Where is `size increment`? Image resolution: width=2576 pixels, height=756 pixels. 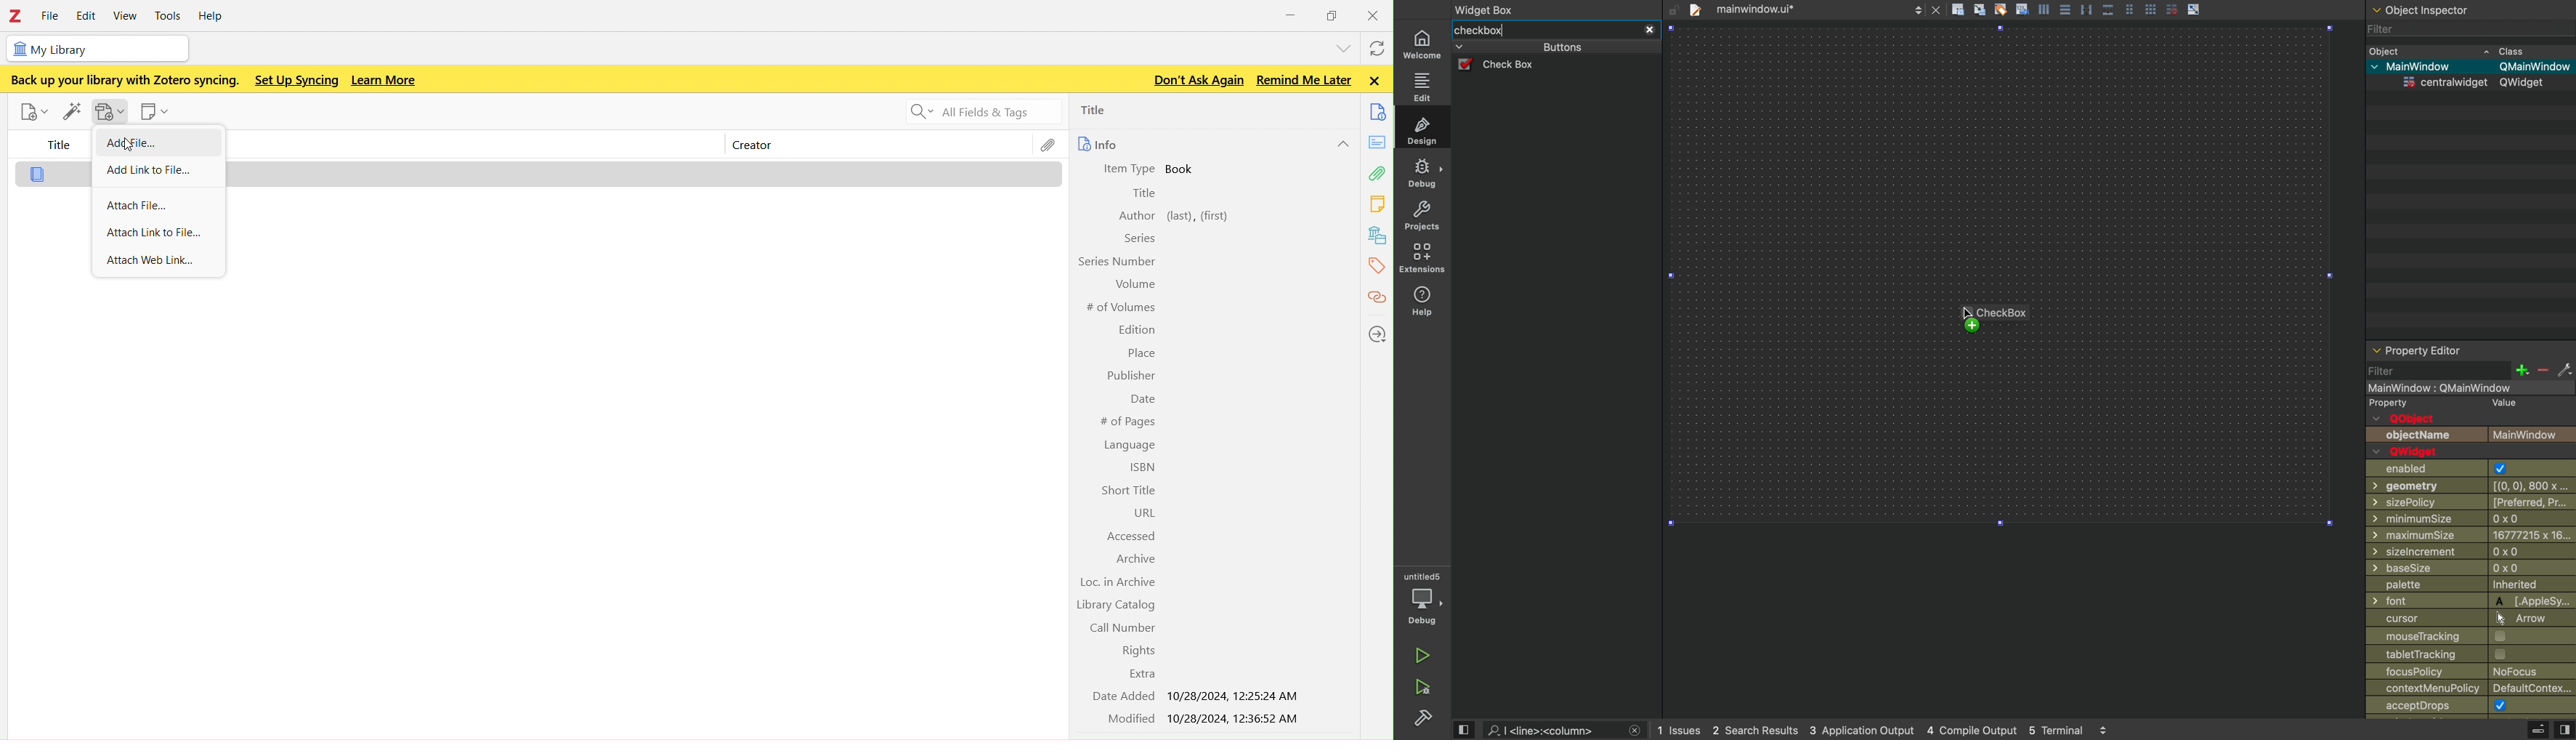 size increment is located at coordinates (2471, 551).